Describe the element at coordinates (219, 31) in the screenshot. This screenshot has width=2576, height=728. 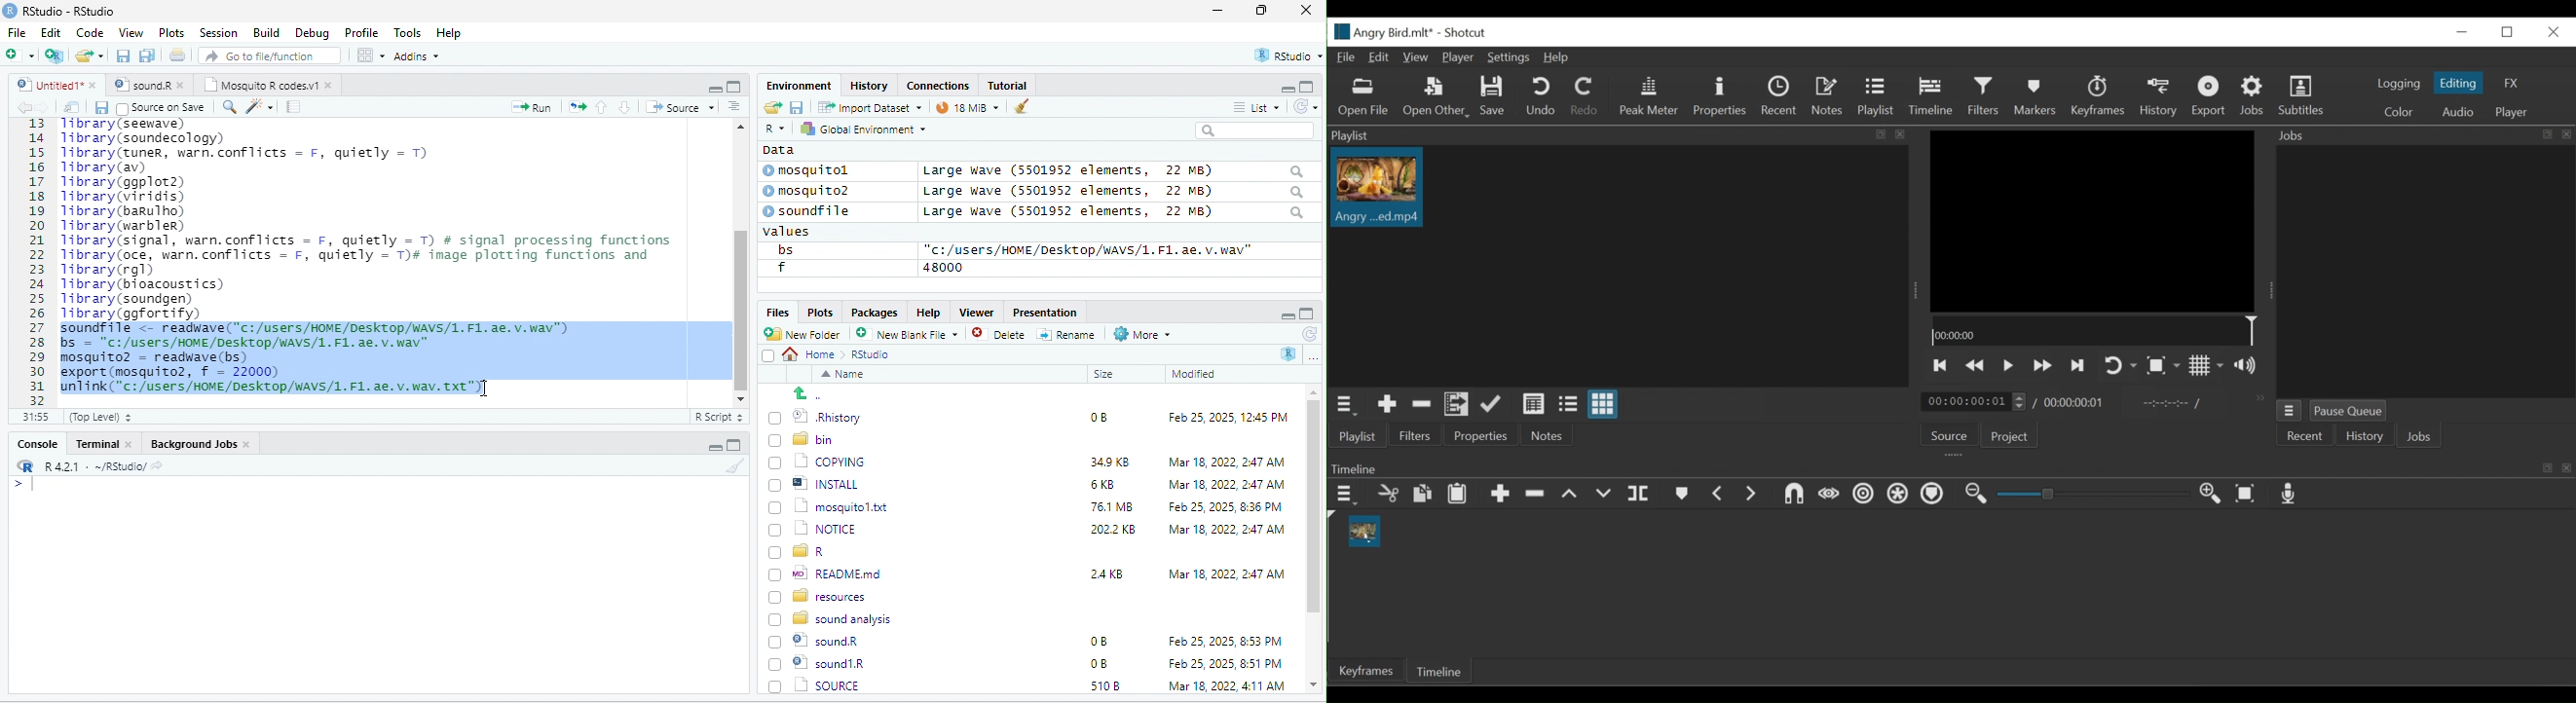
I see `Session` at that location.